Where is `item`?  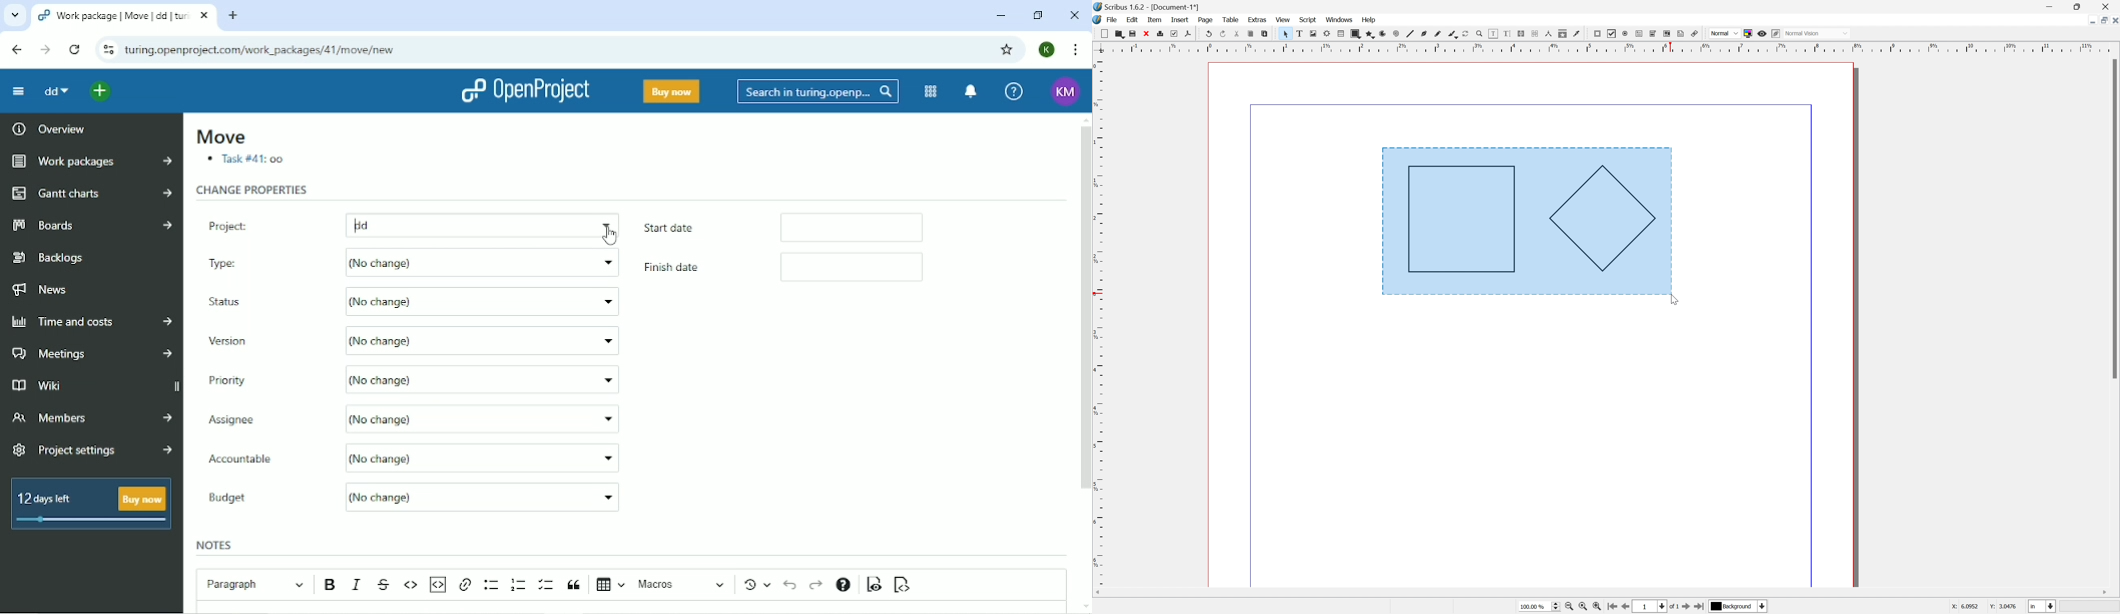
item is located at coordinates (1155, 20).